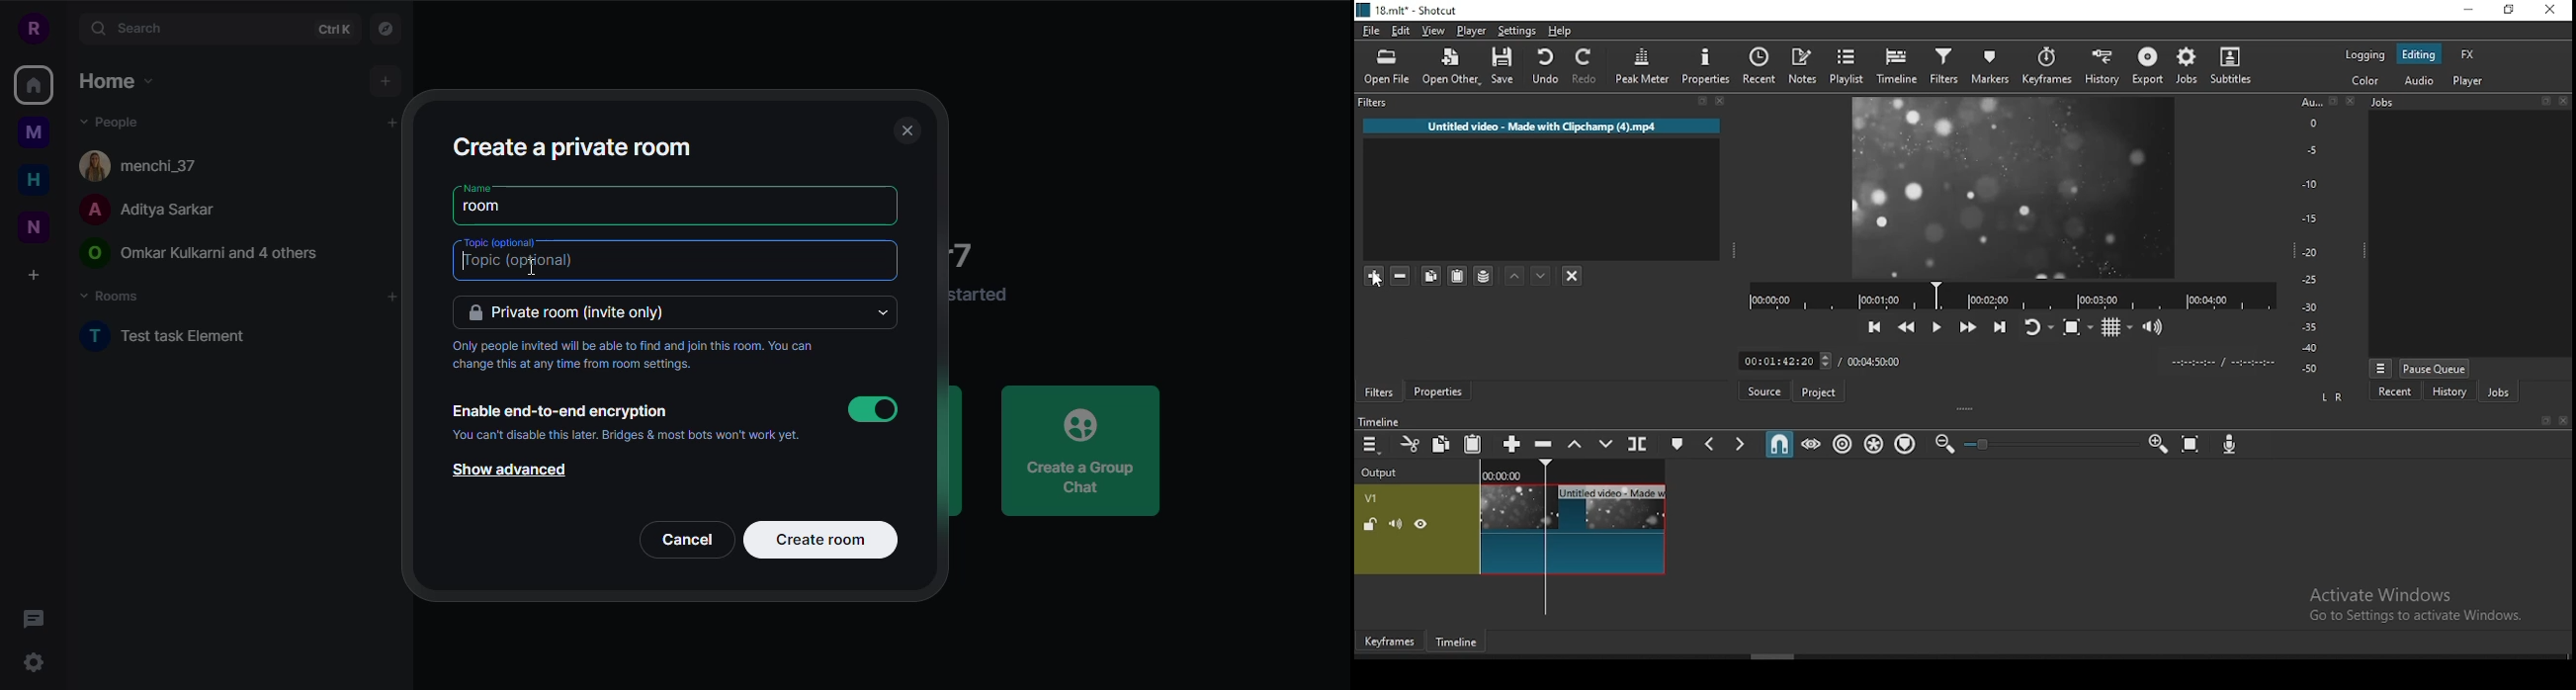 The height and width of the screenshot is (700, 2576). What do you see at coordinates (1516, 32) in the screenshot?
I see `settings` at bounding box center [1516, 32].